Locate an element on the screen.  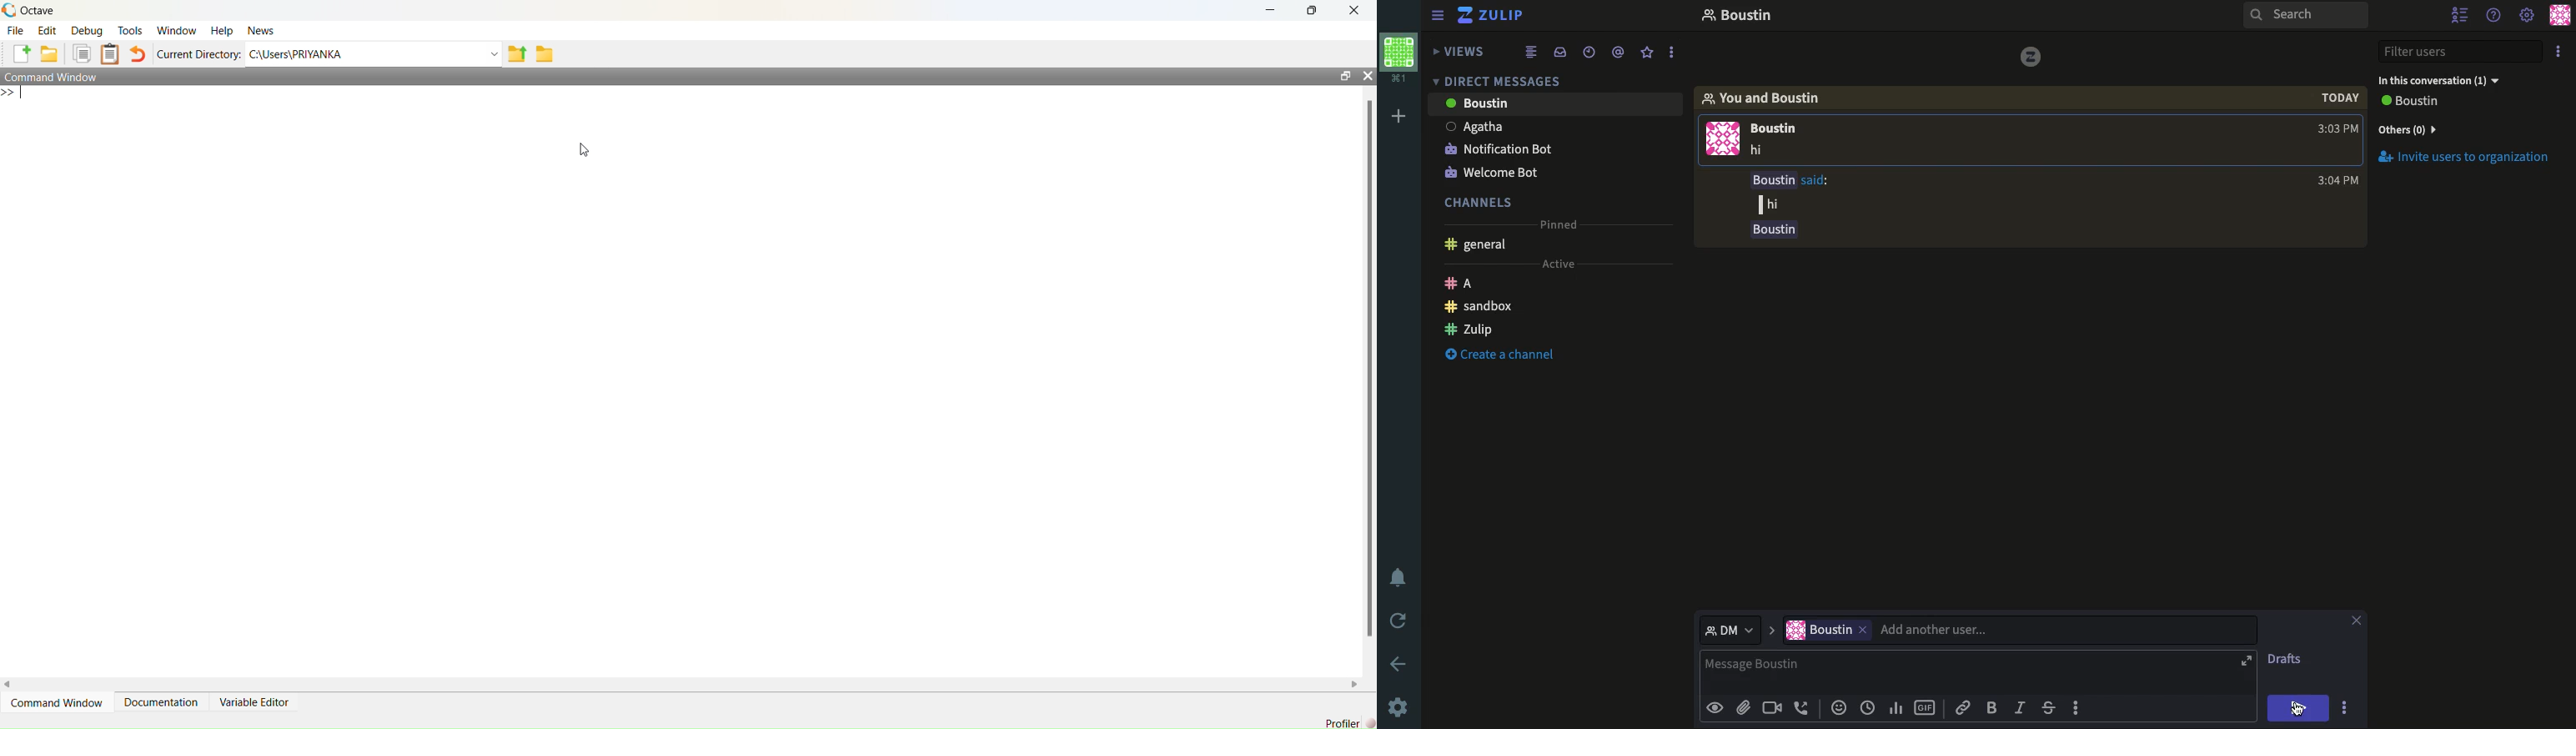
Italics is located at coordinates (2021, 709).